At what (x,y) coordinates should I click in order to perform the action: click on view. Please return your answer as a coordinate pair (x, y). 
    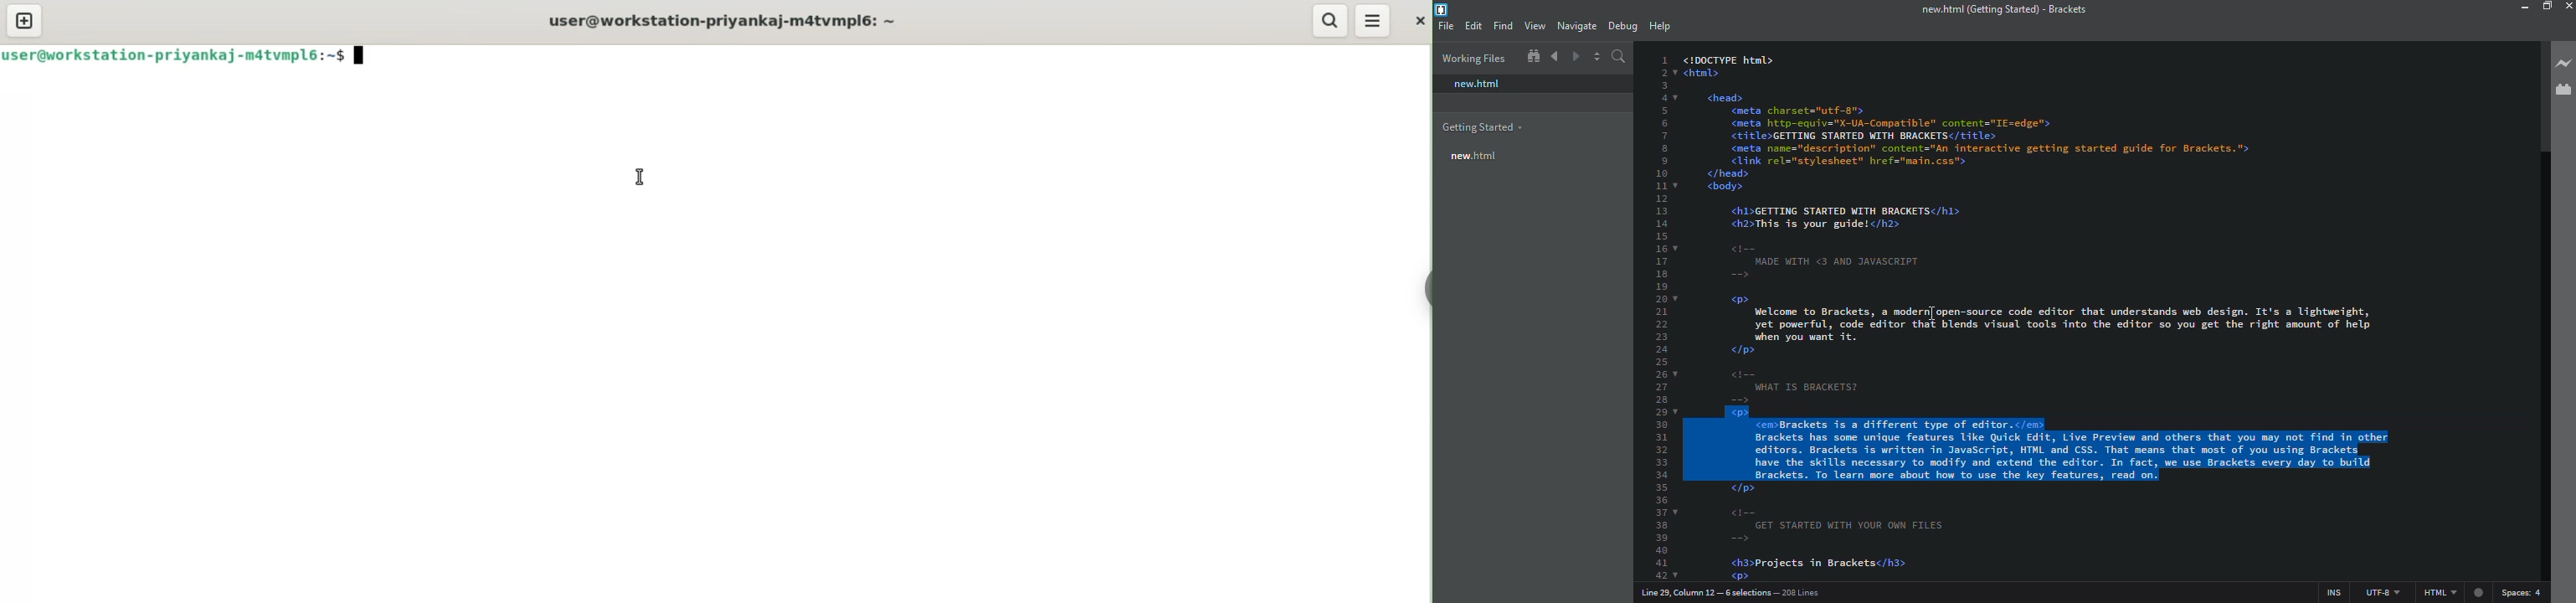
    Looking at the image, I should click on (1536, 23).